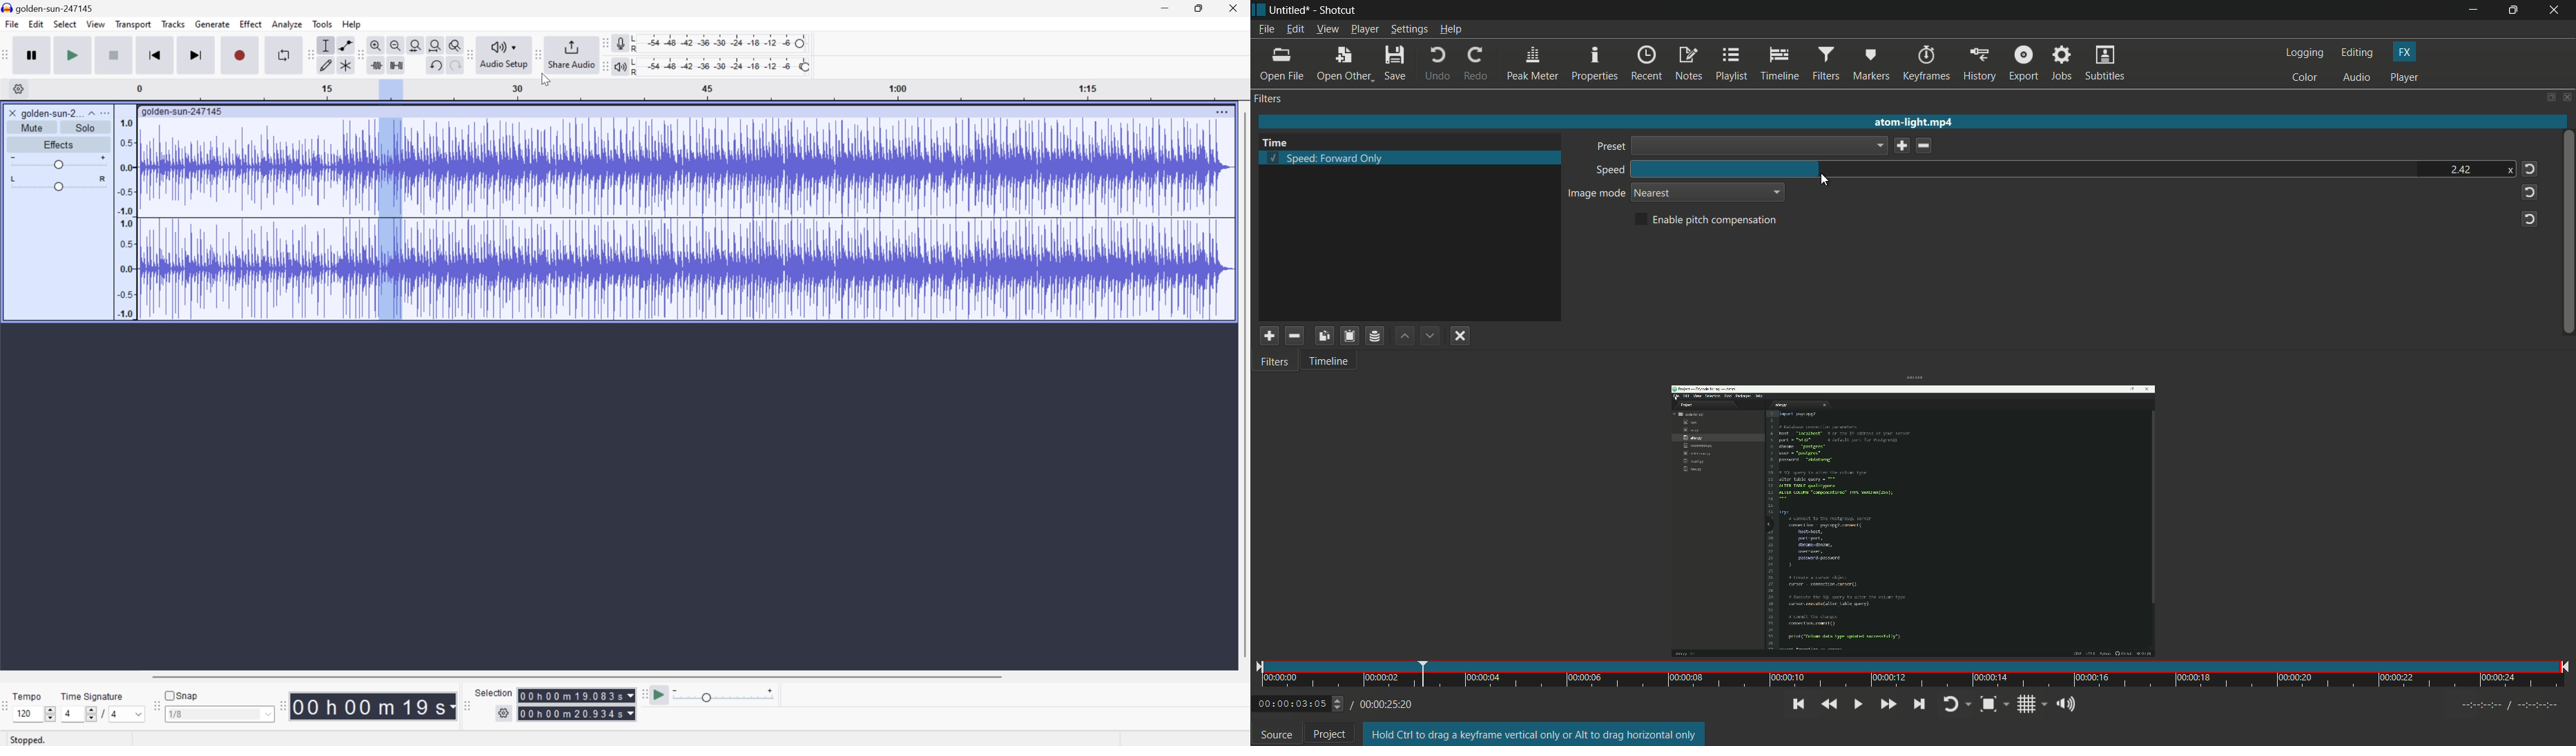 The image size is (2576, 756). I want to click on image mode, so click(1596, 194).